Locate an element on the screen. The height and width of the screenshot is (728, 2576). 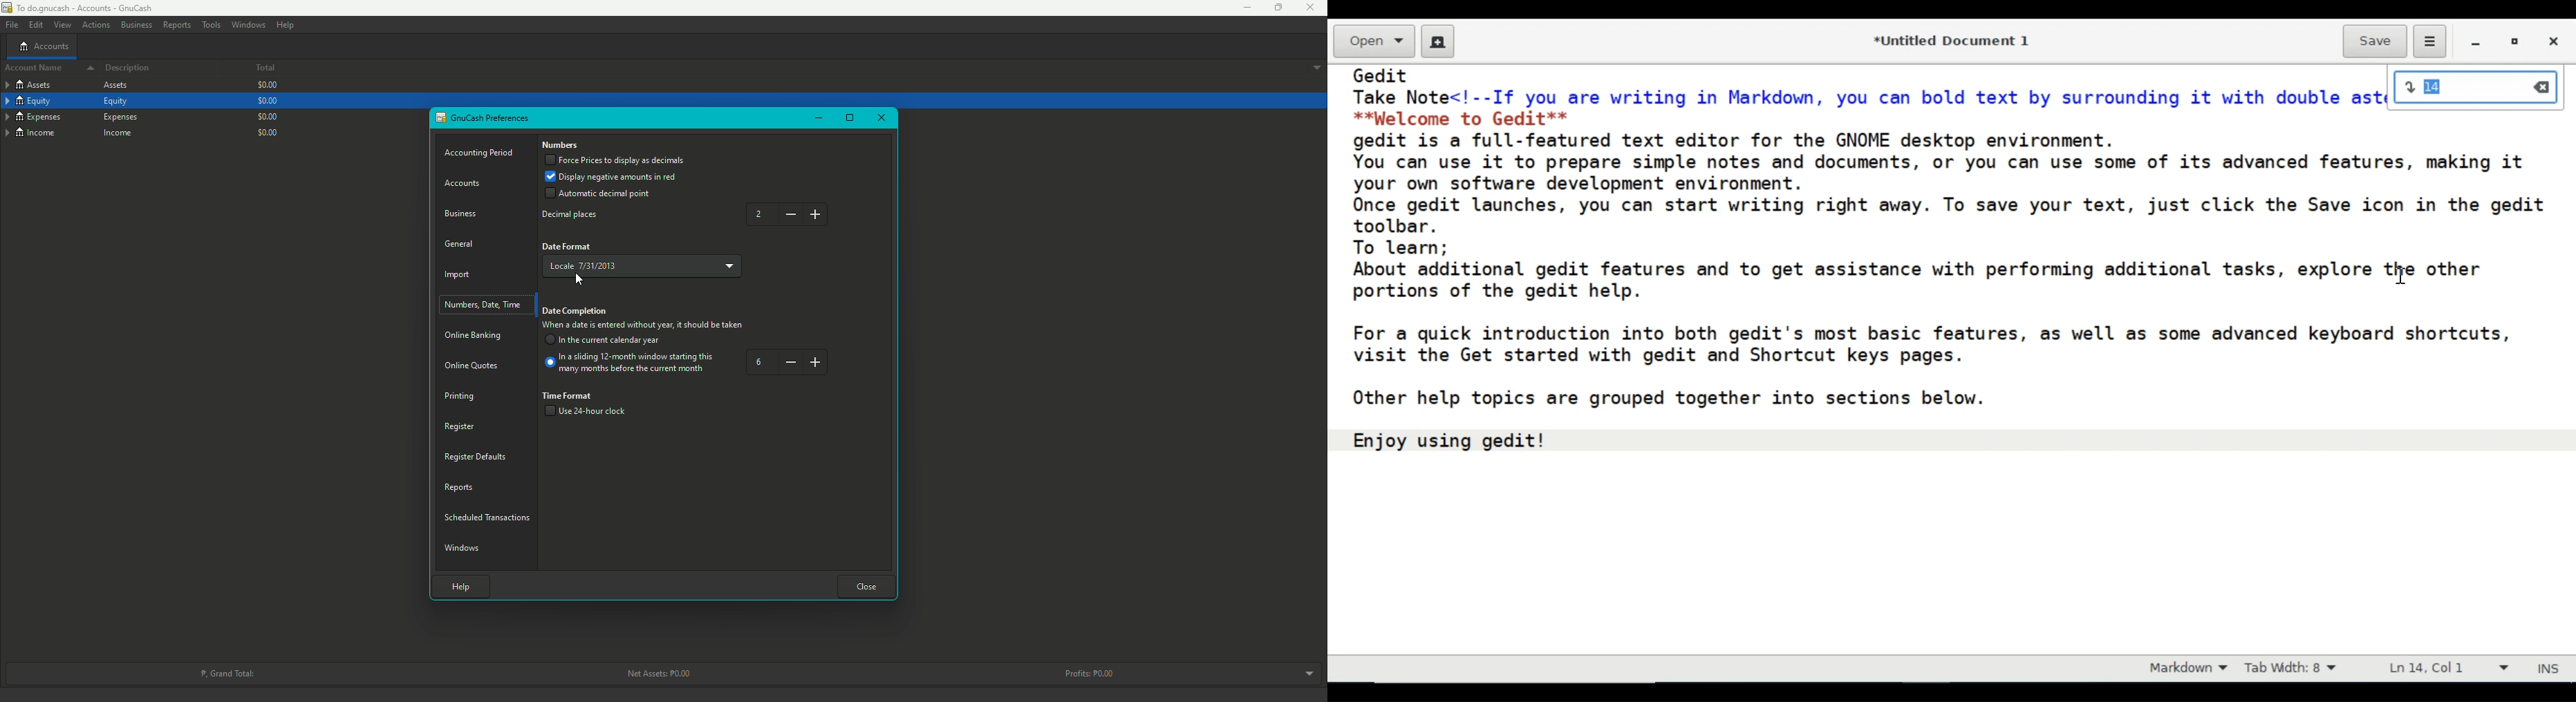
When a date is entered without year is located at coordinates (643, 327).